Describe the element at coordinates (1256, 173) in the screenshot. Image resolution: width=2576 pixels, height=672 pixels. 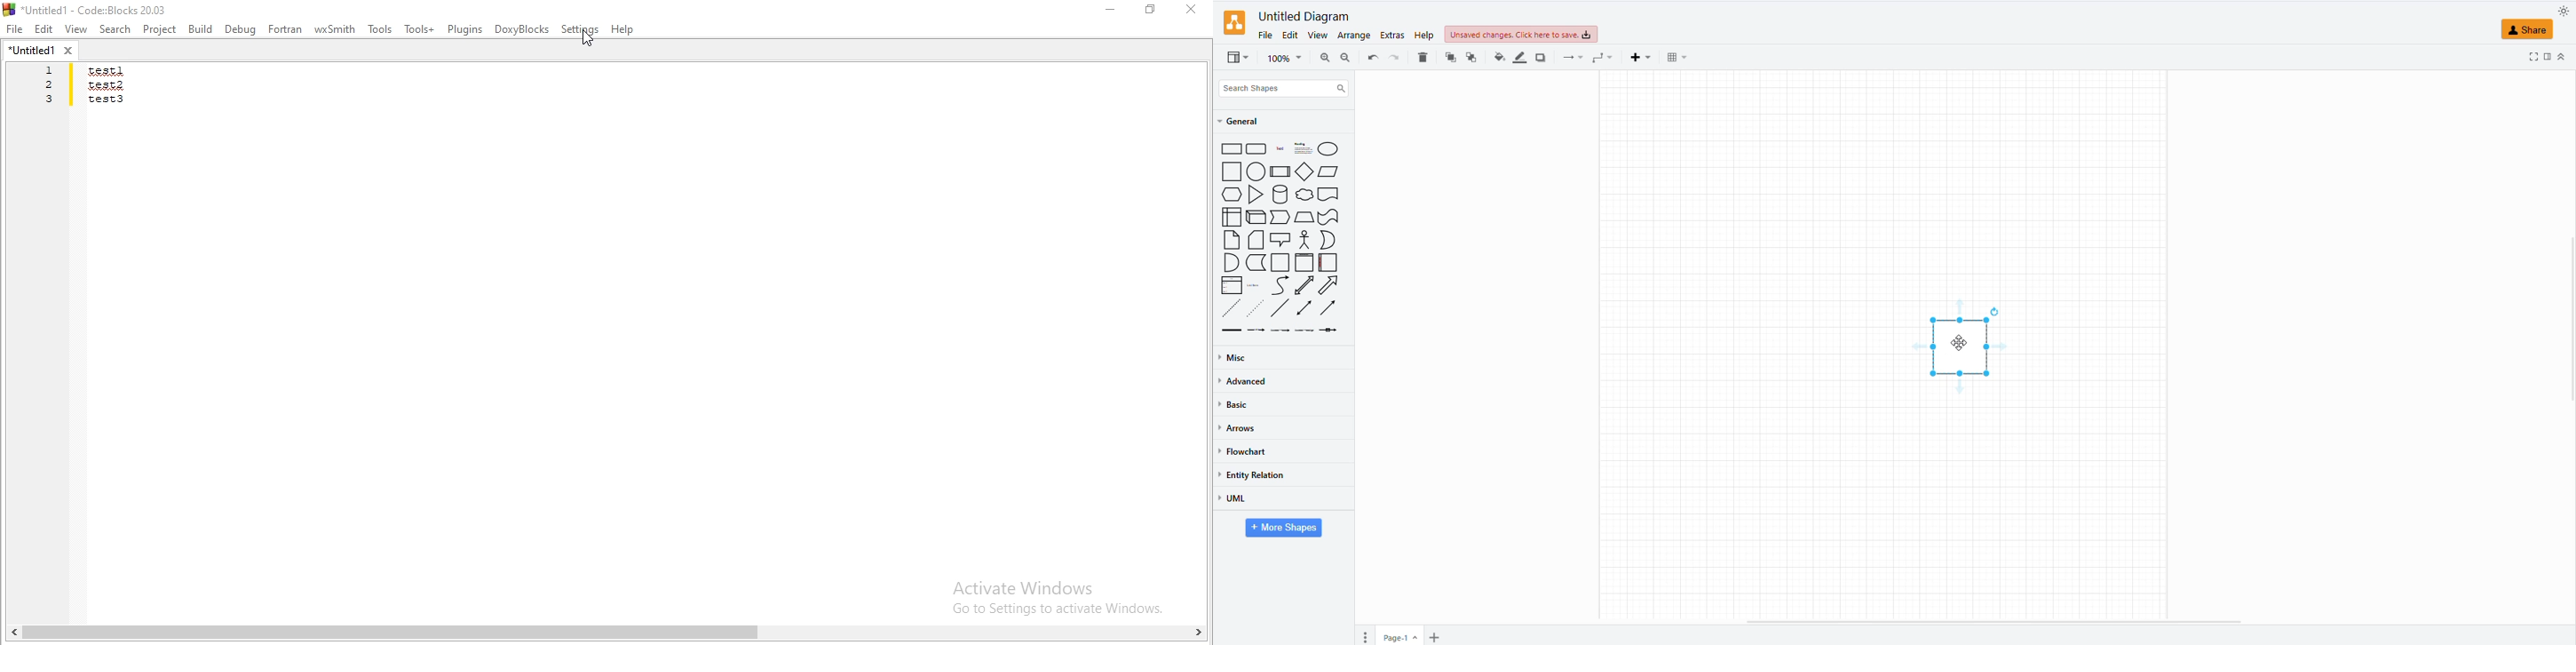
I see `circle` at that location.